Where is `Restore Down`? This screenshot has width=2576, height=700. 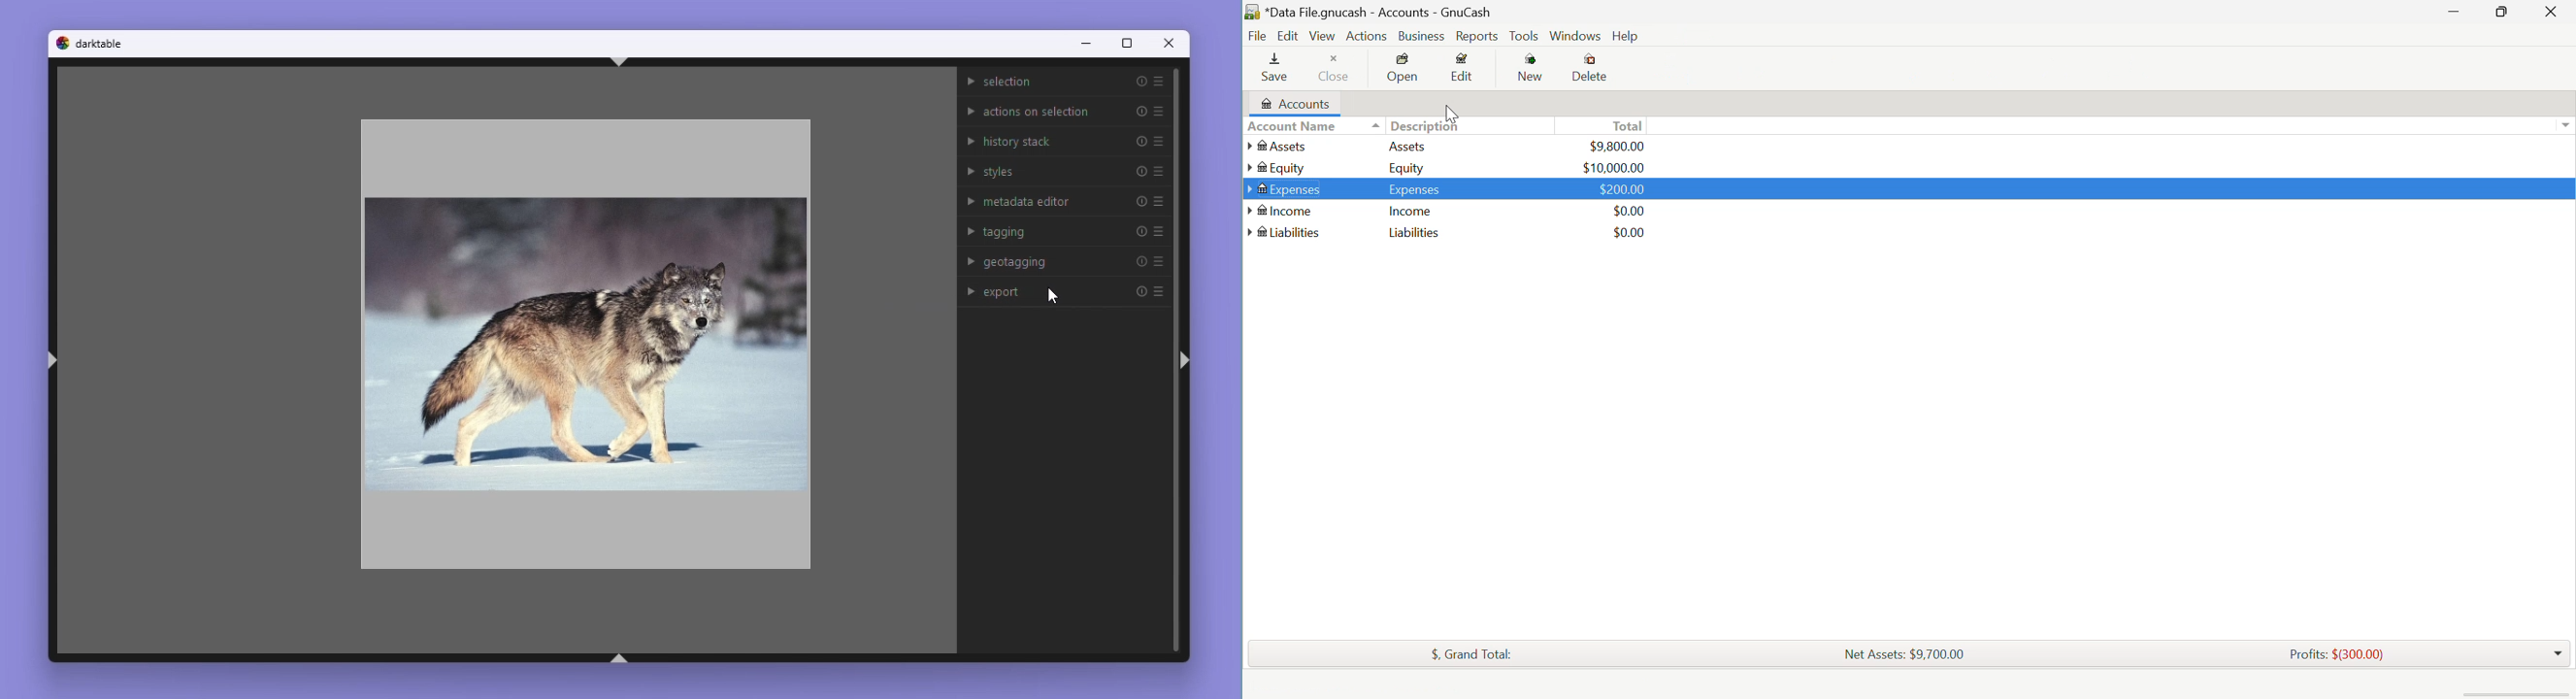
Restore Down is located at coordinates (2452, 10).